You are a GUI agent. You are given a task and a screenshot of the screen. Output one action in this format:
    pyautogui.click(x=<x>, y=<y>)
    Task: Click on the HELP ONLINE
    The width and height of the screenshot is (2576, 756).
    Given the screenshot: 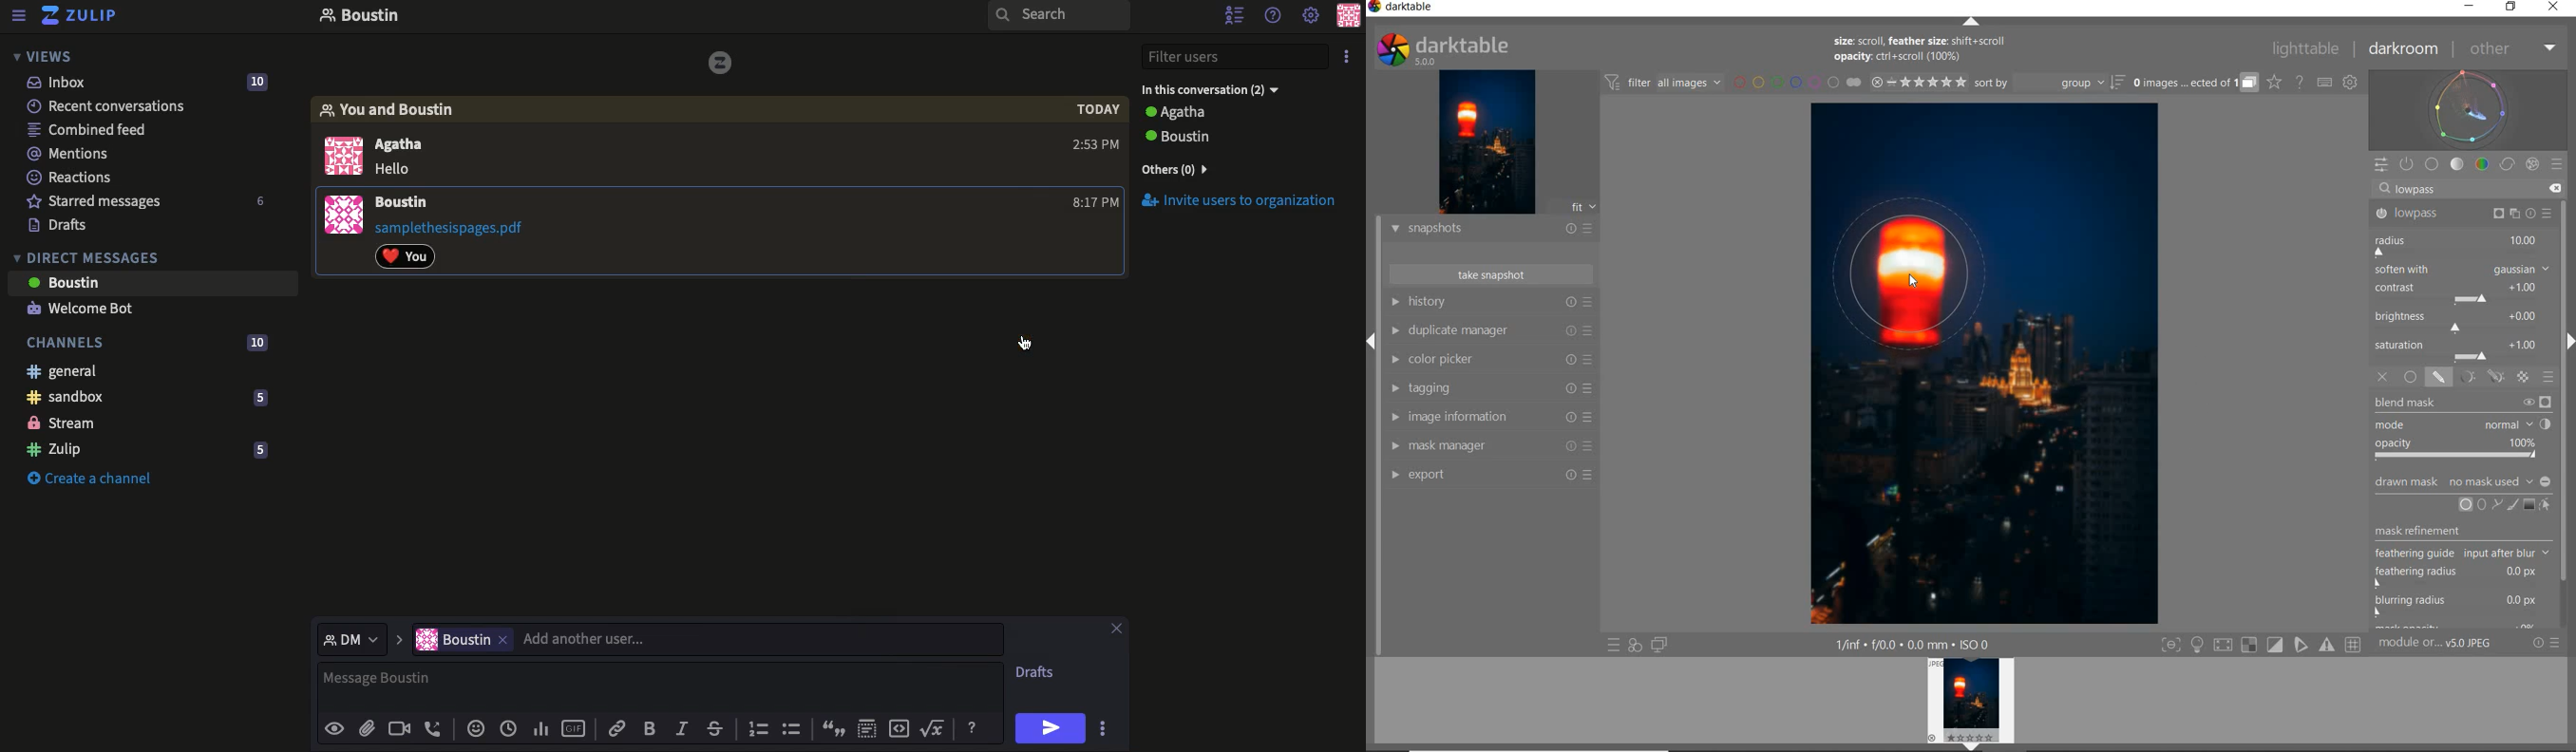 What is the action you would take?
    pyautogui.click(x=2299, y=81)
    